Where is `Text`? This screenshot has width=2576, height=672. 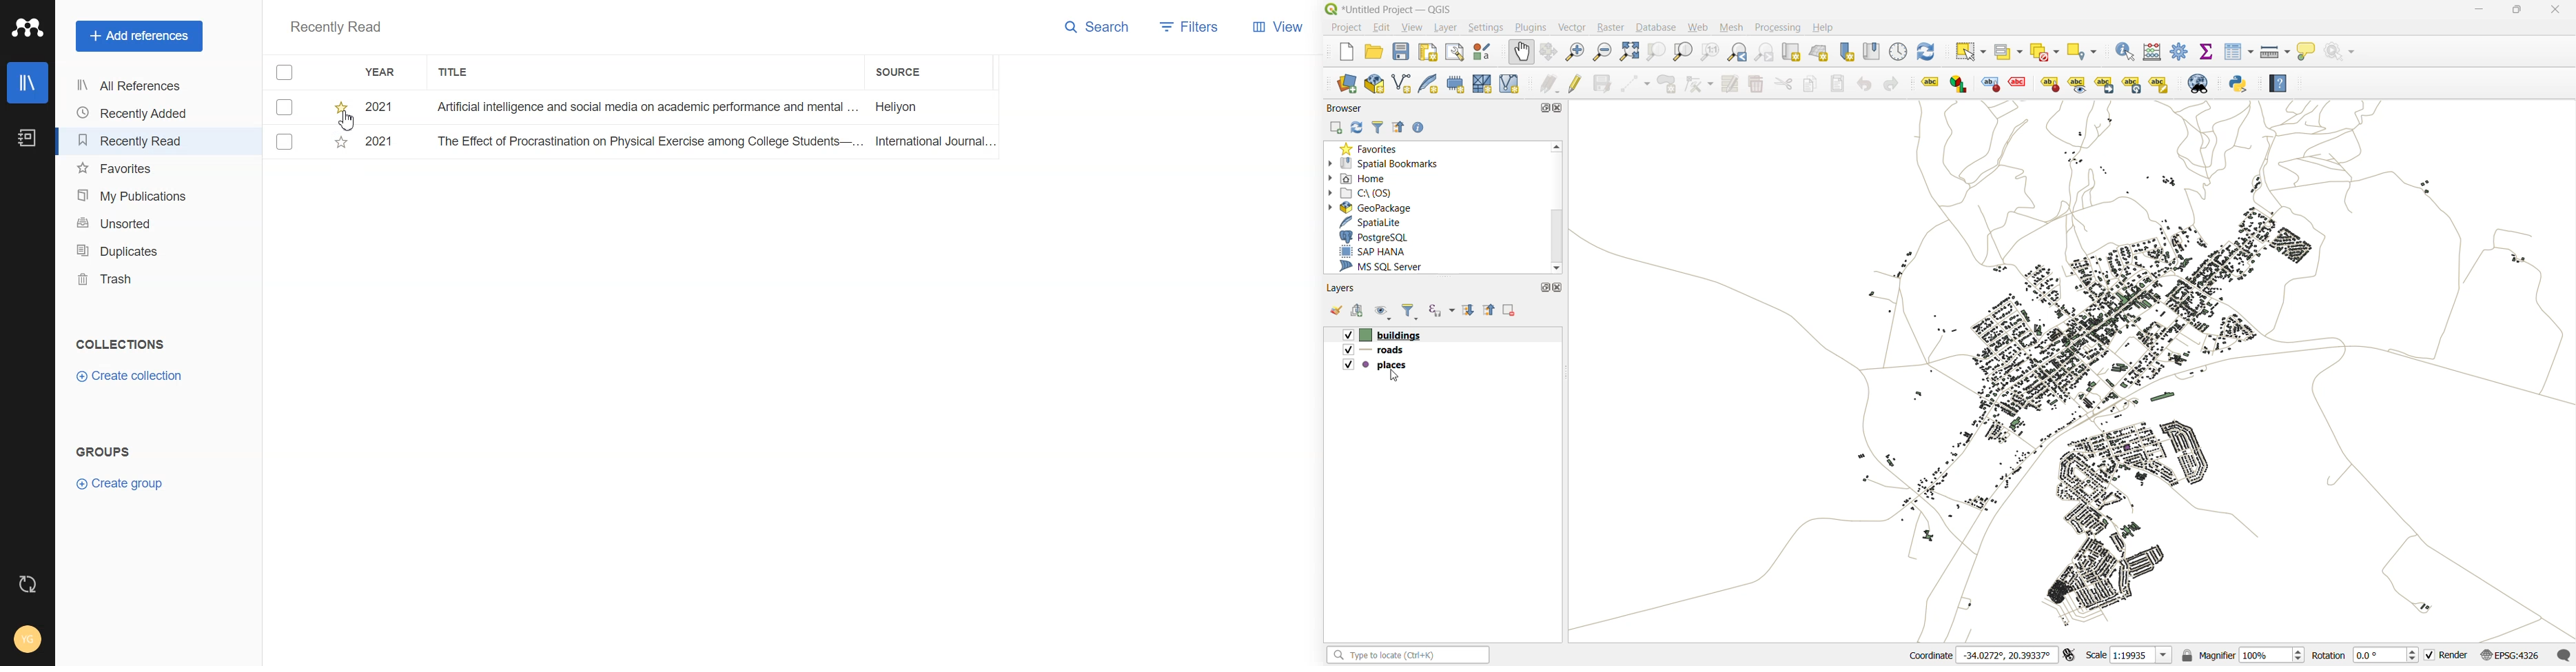
Text is located at coordinates (120, 345).